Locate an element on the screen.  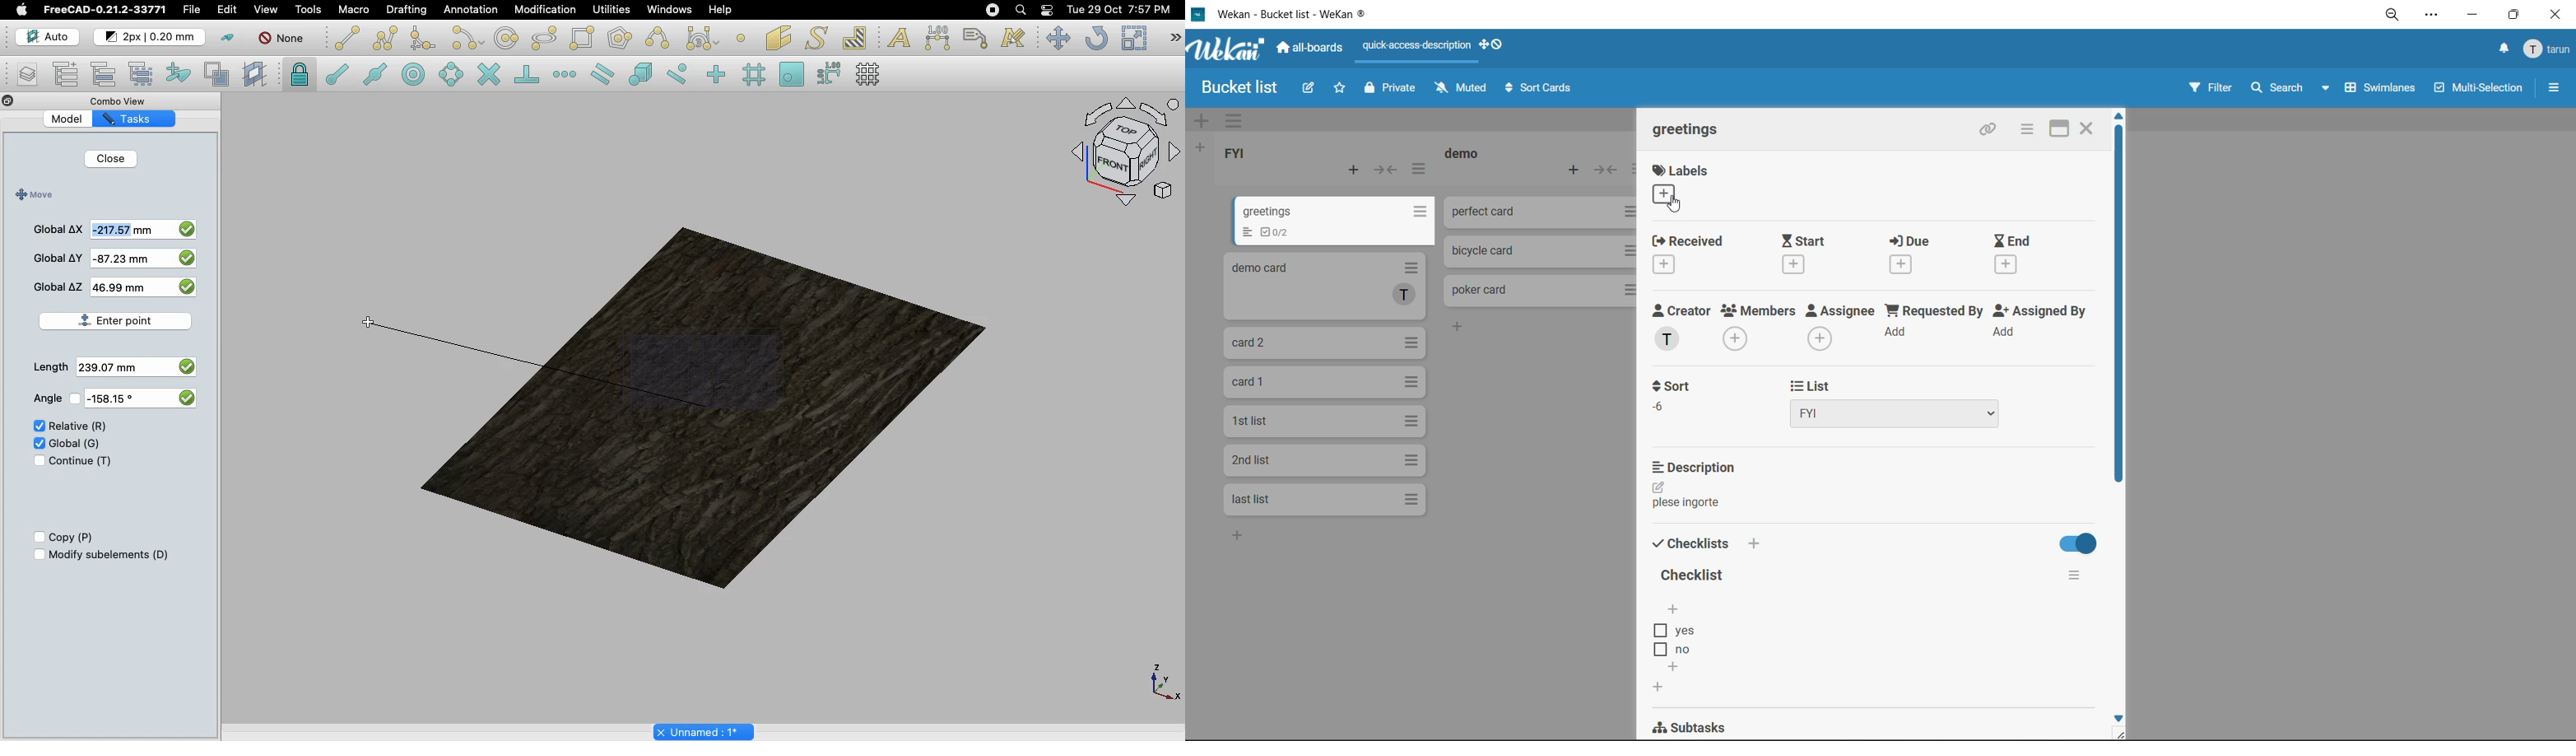
checkbox is located at coordinates (186, 260).